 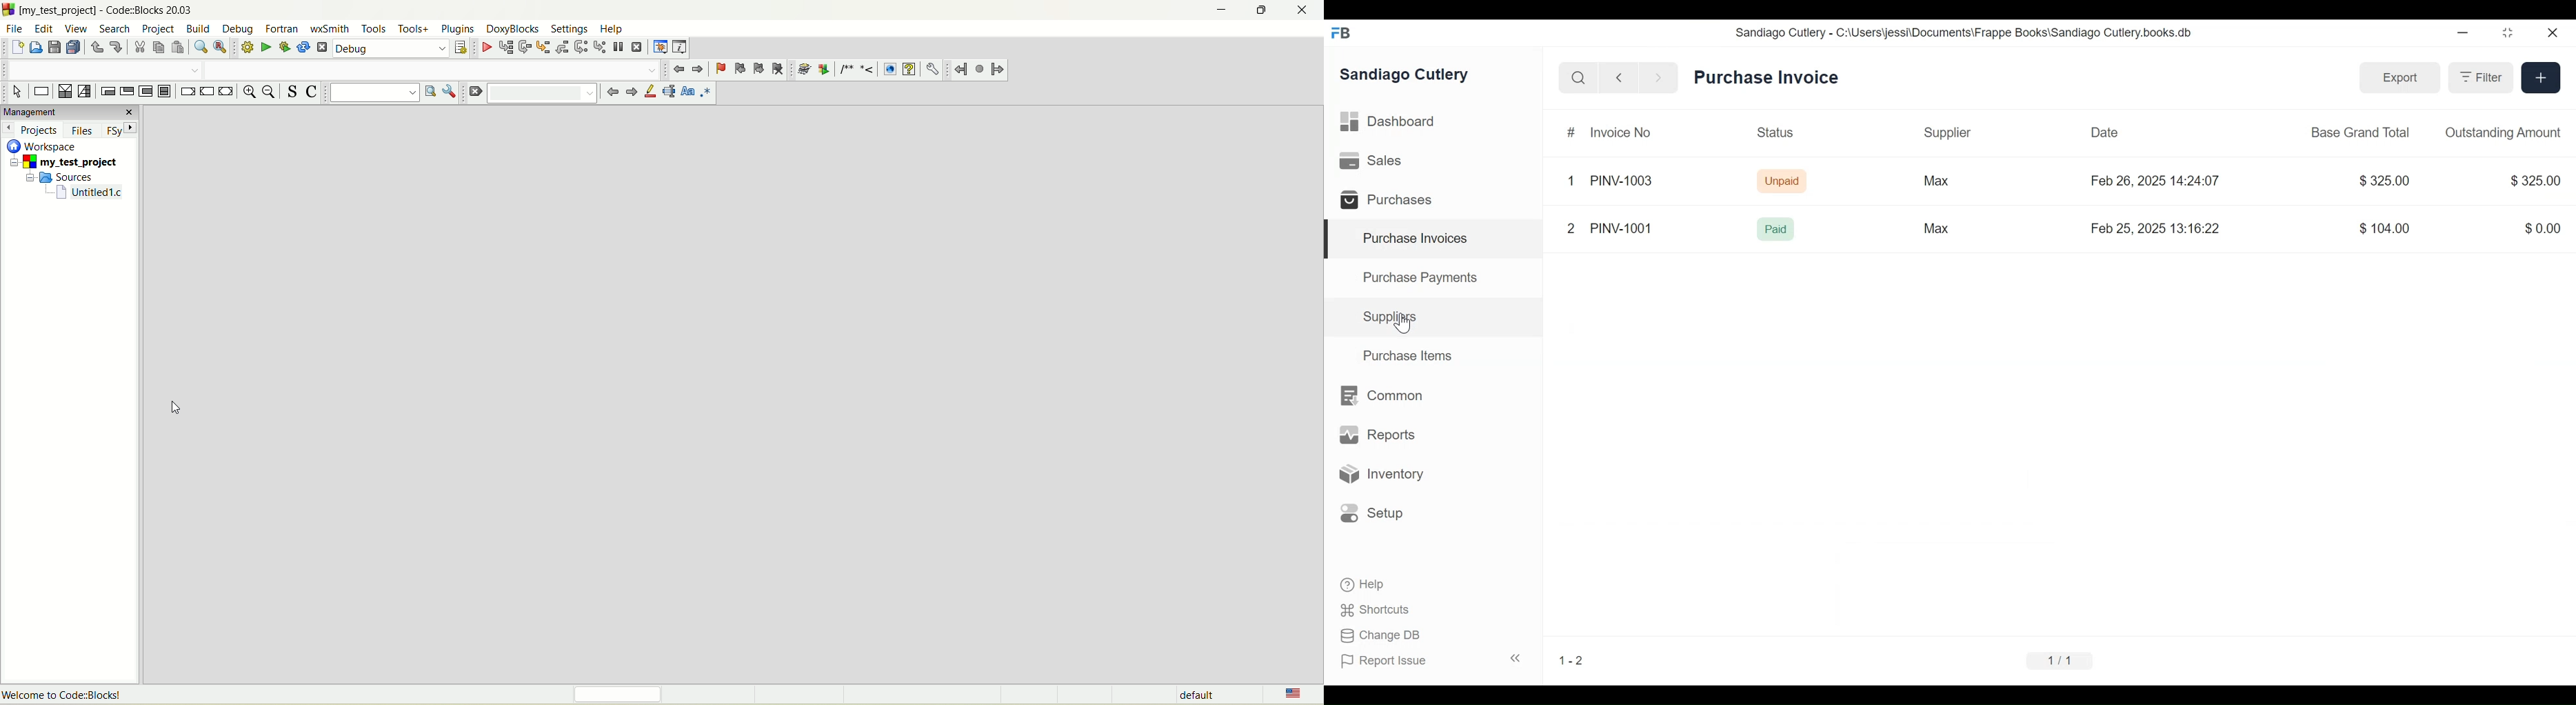 I want to click on Purchase items, so click(x=1407, y=354).